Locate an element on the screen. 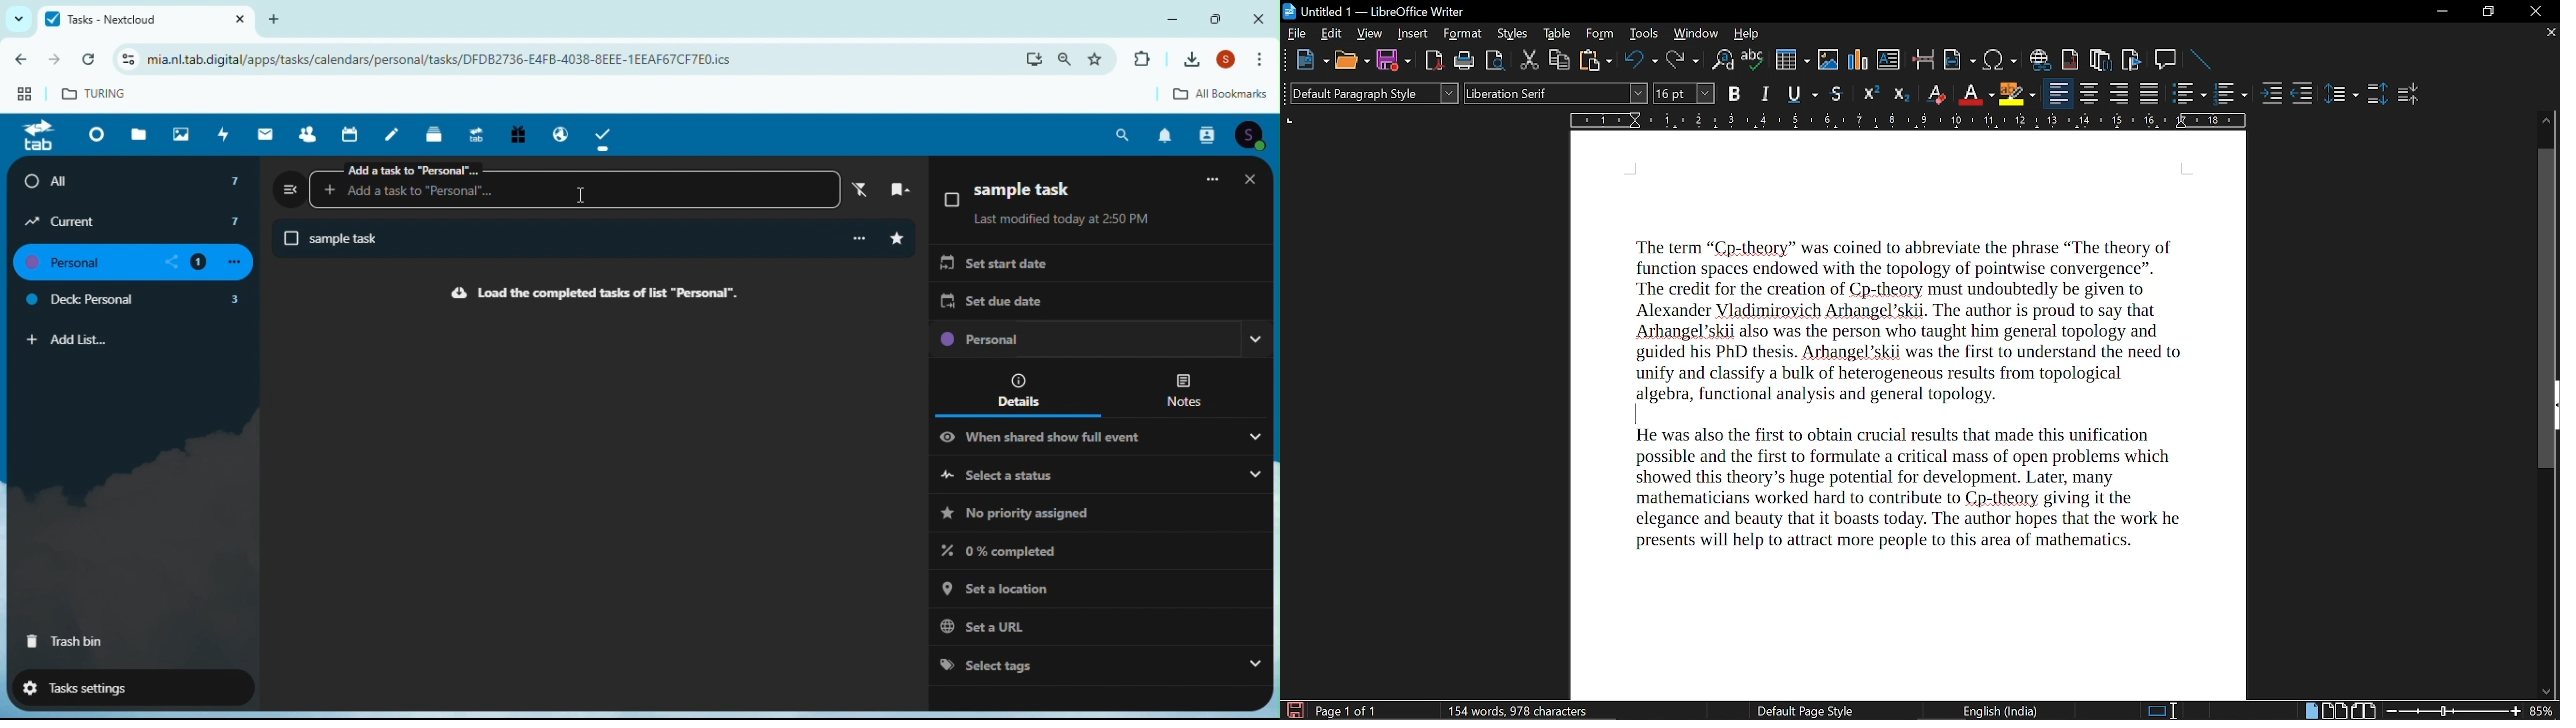 This screenshot has height=728, width=2576. Active filter is located at coordinates (1211, 190).